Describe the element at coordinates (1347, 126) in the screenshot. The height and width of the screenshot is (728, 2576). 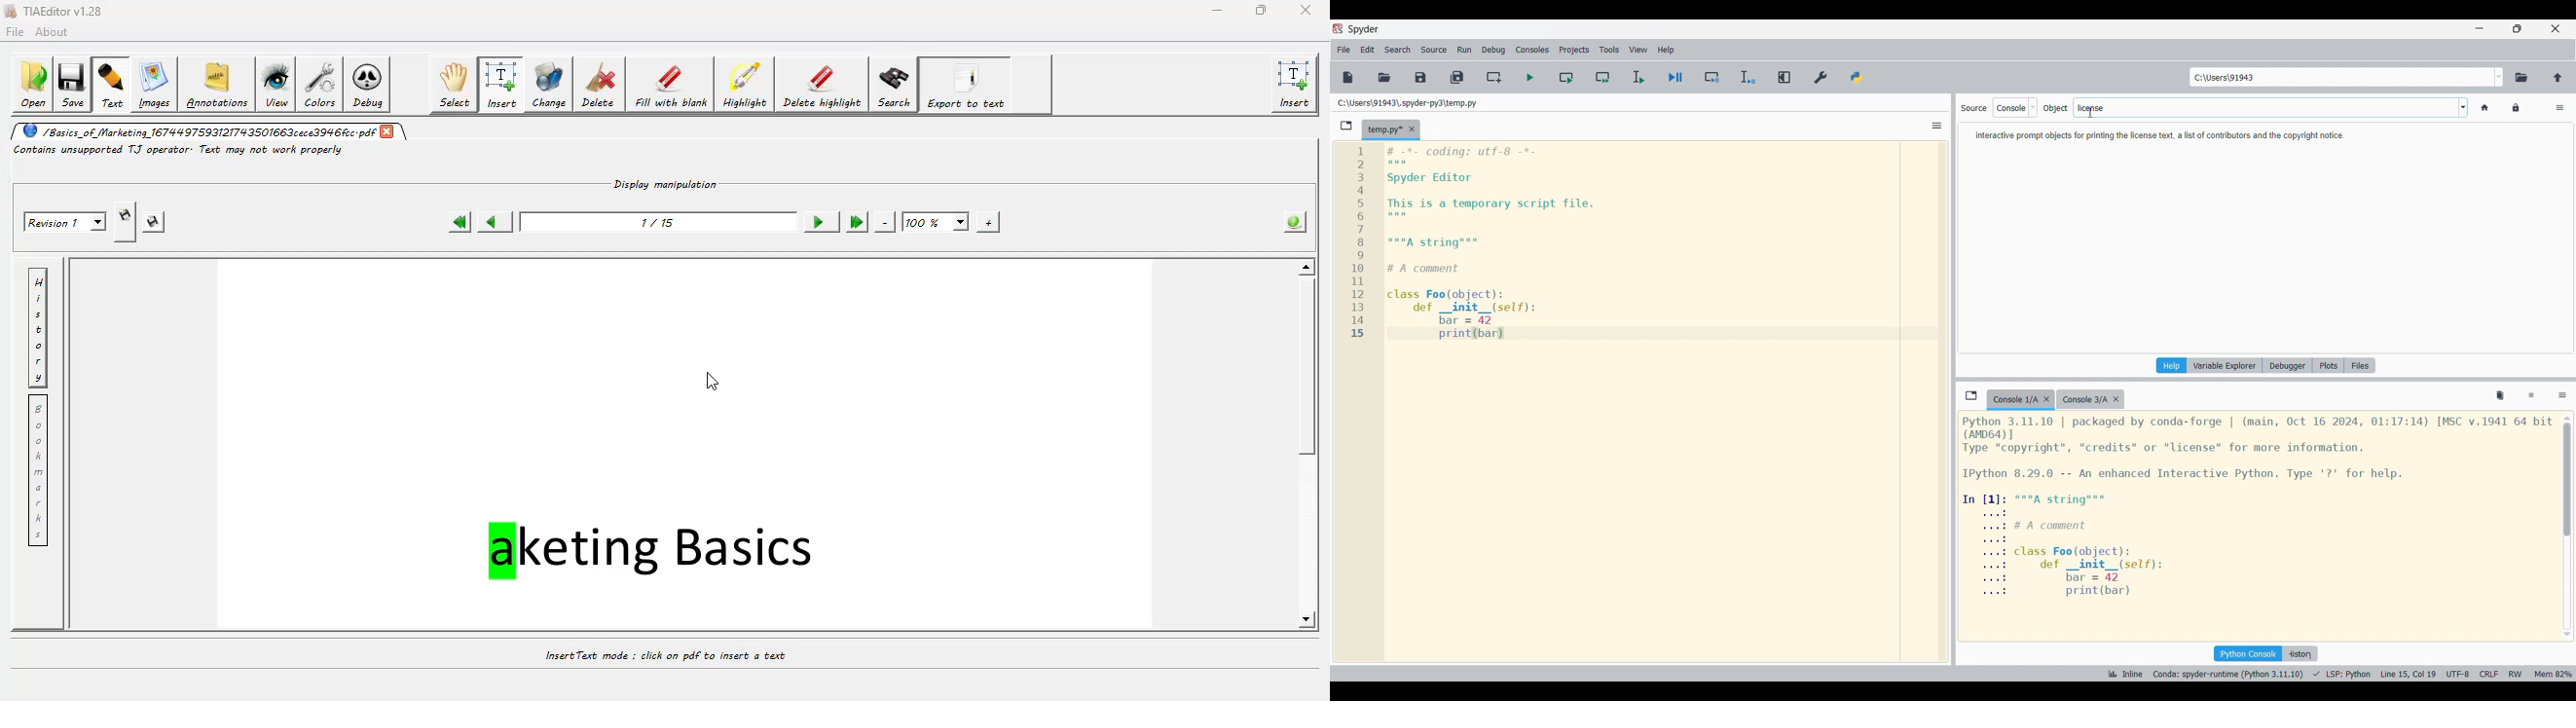
I see `Browse tabs` at that location.